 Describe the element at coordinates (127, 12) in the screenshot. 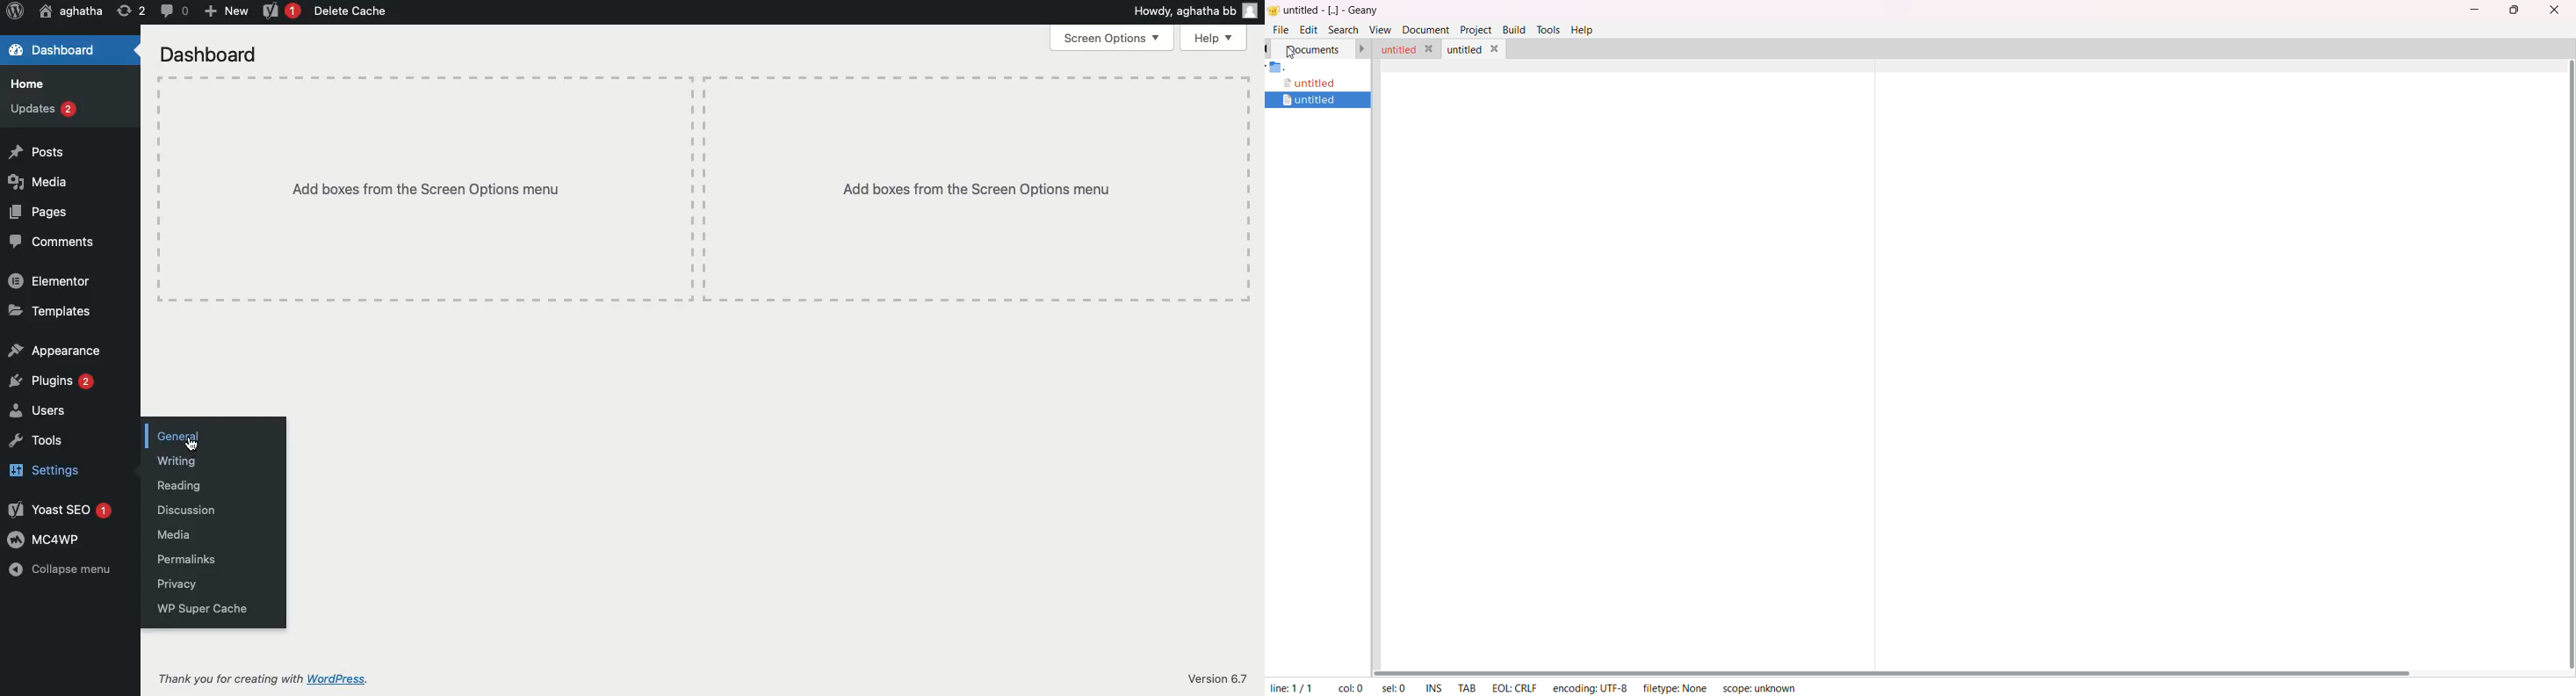

I see `Revision` at that location.